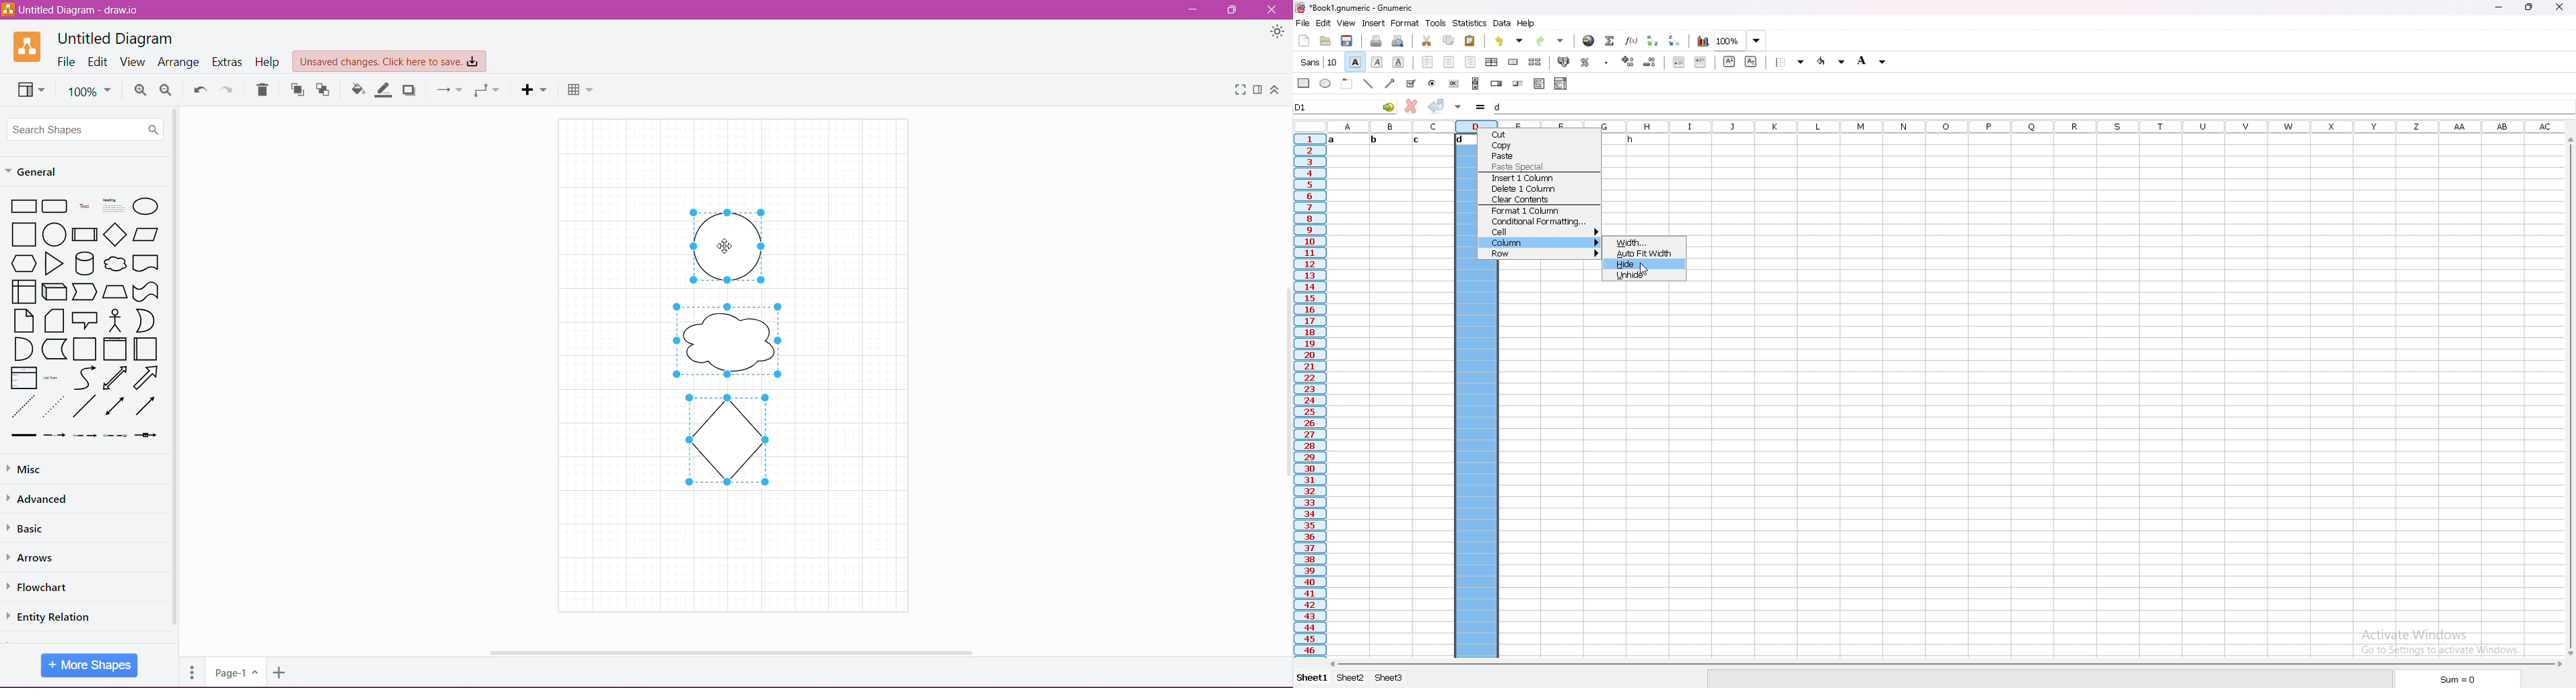 This screenshot has height=700, width=2576. I want to click on slider, so click(1519, 84).